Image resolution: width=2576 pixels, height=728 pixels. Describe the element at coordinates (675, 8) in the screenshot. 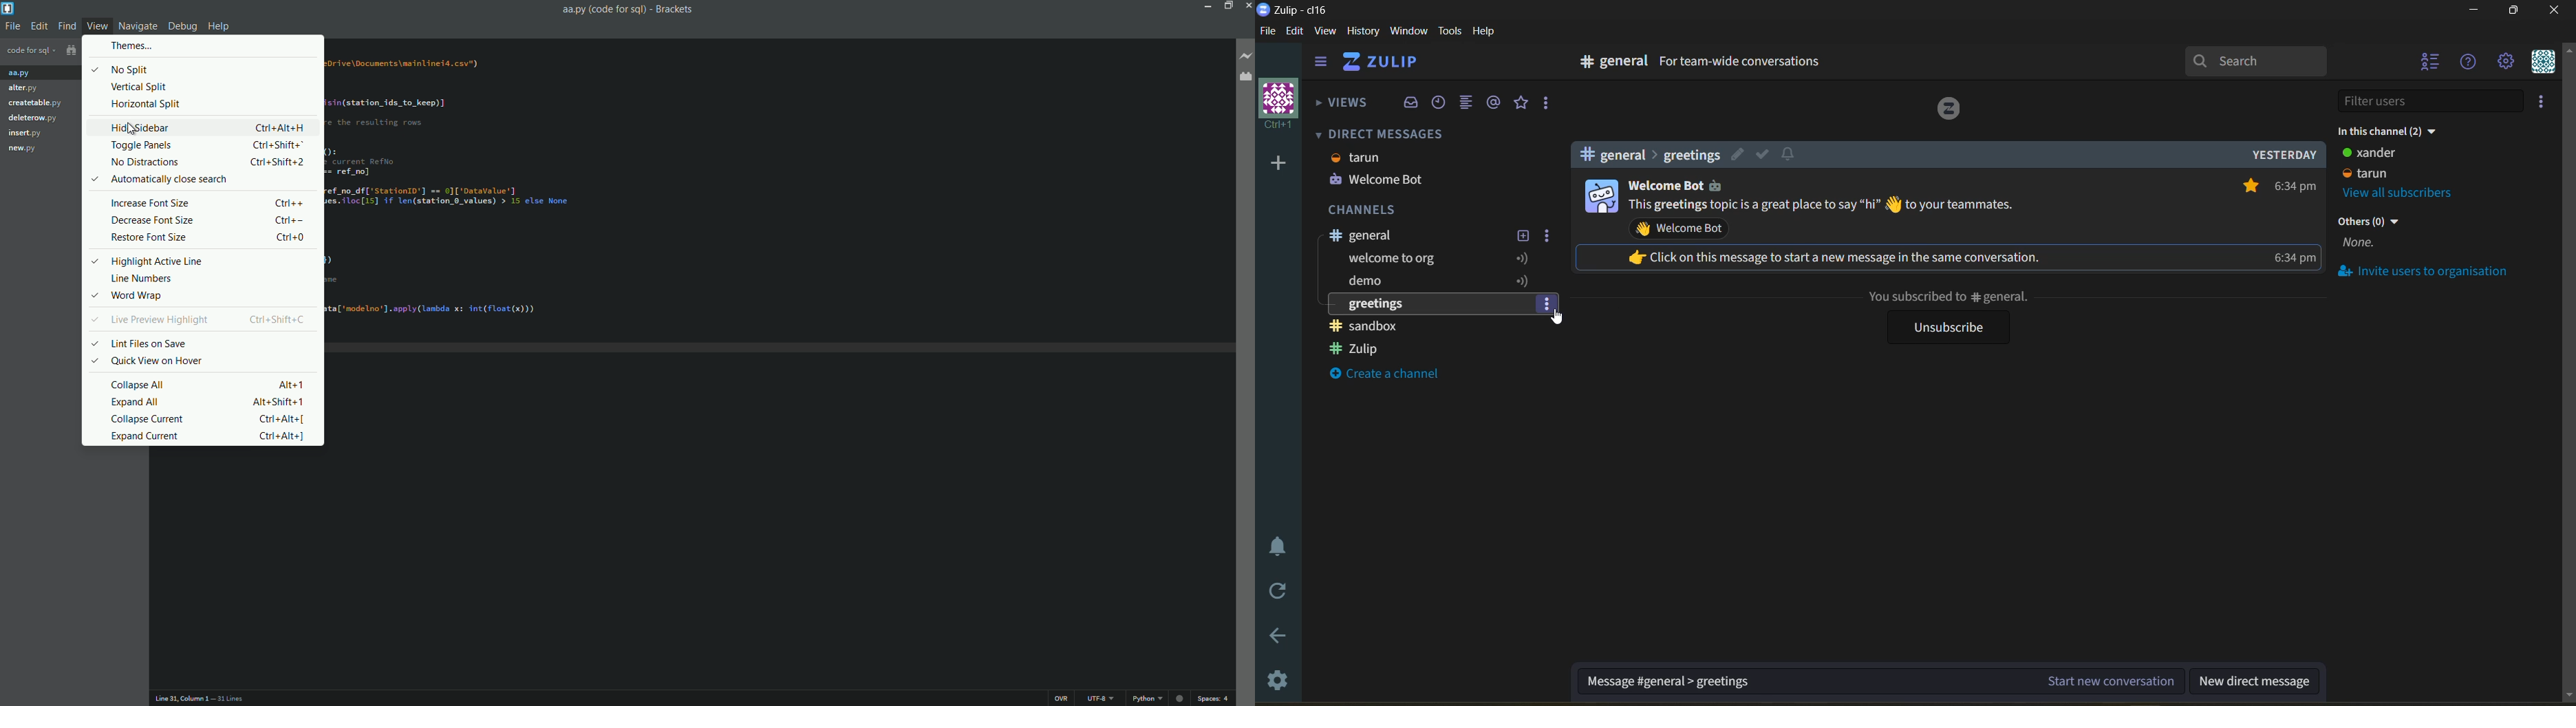

I see `app name` at that location.